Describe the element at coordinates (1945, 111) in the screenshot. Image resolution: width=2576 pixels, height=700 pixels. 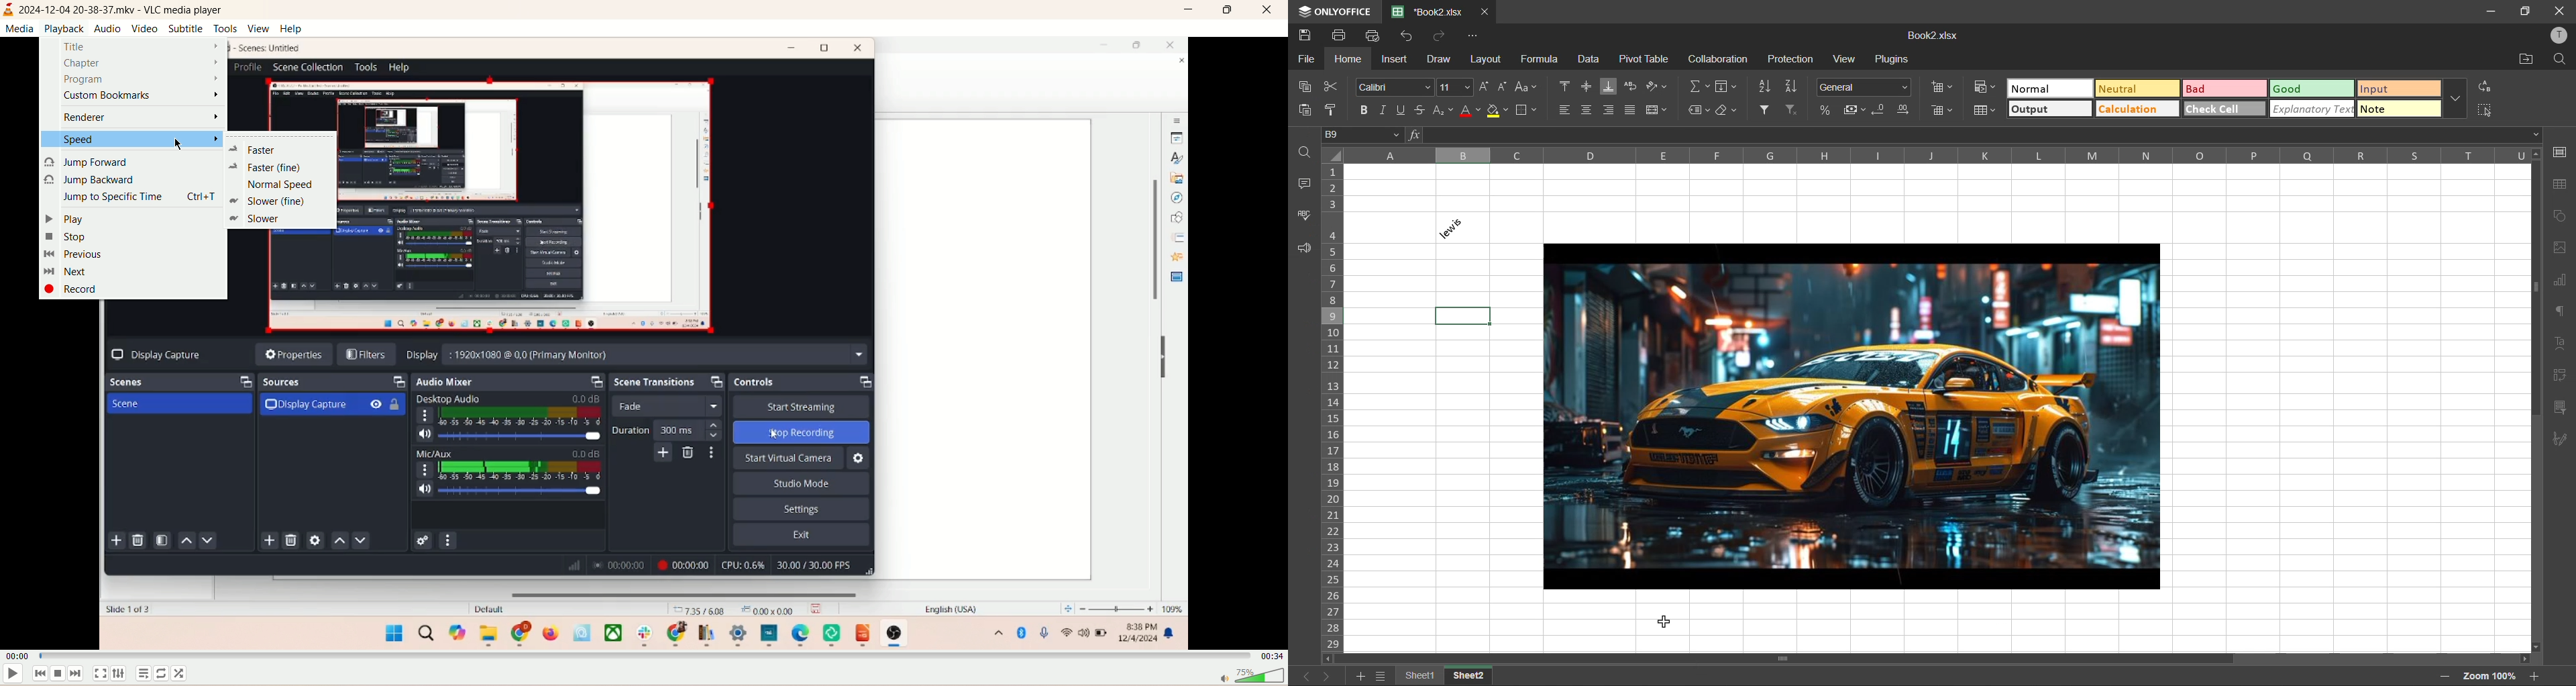
I see `remove cells` at that location.